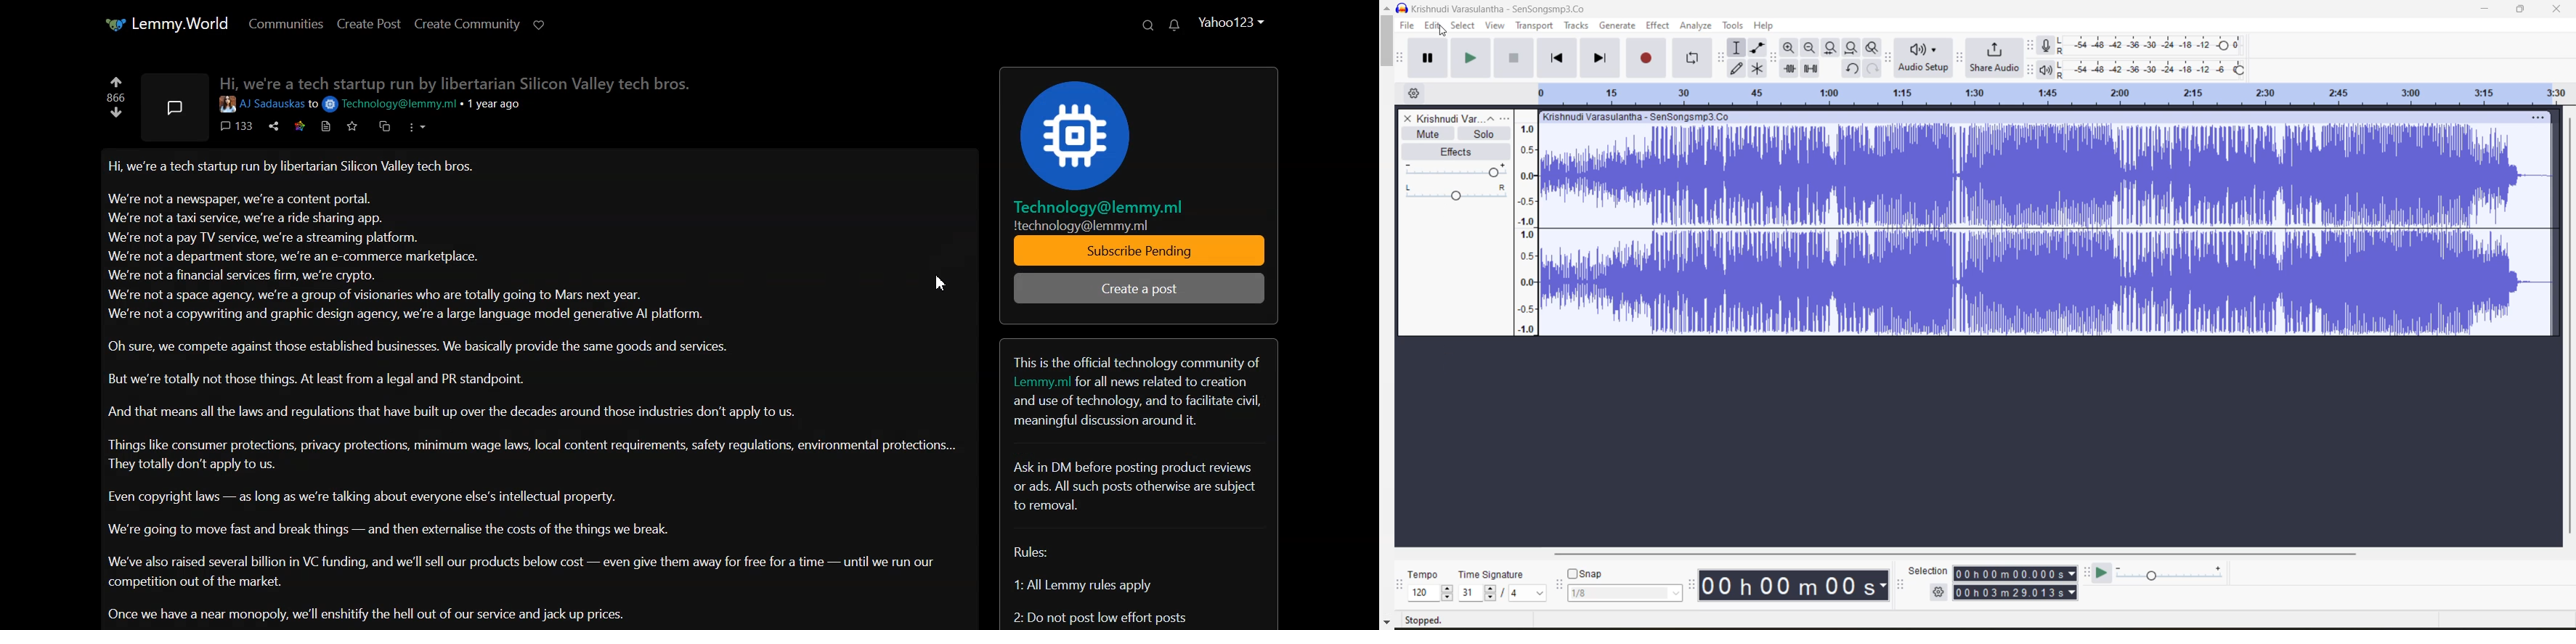 The width and height of the screenshot is (2576, 644). I want to click on thumbnail, so click(174, 107).